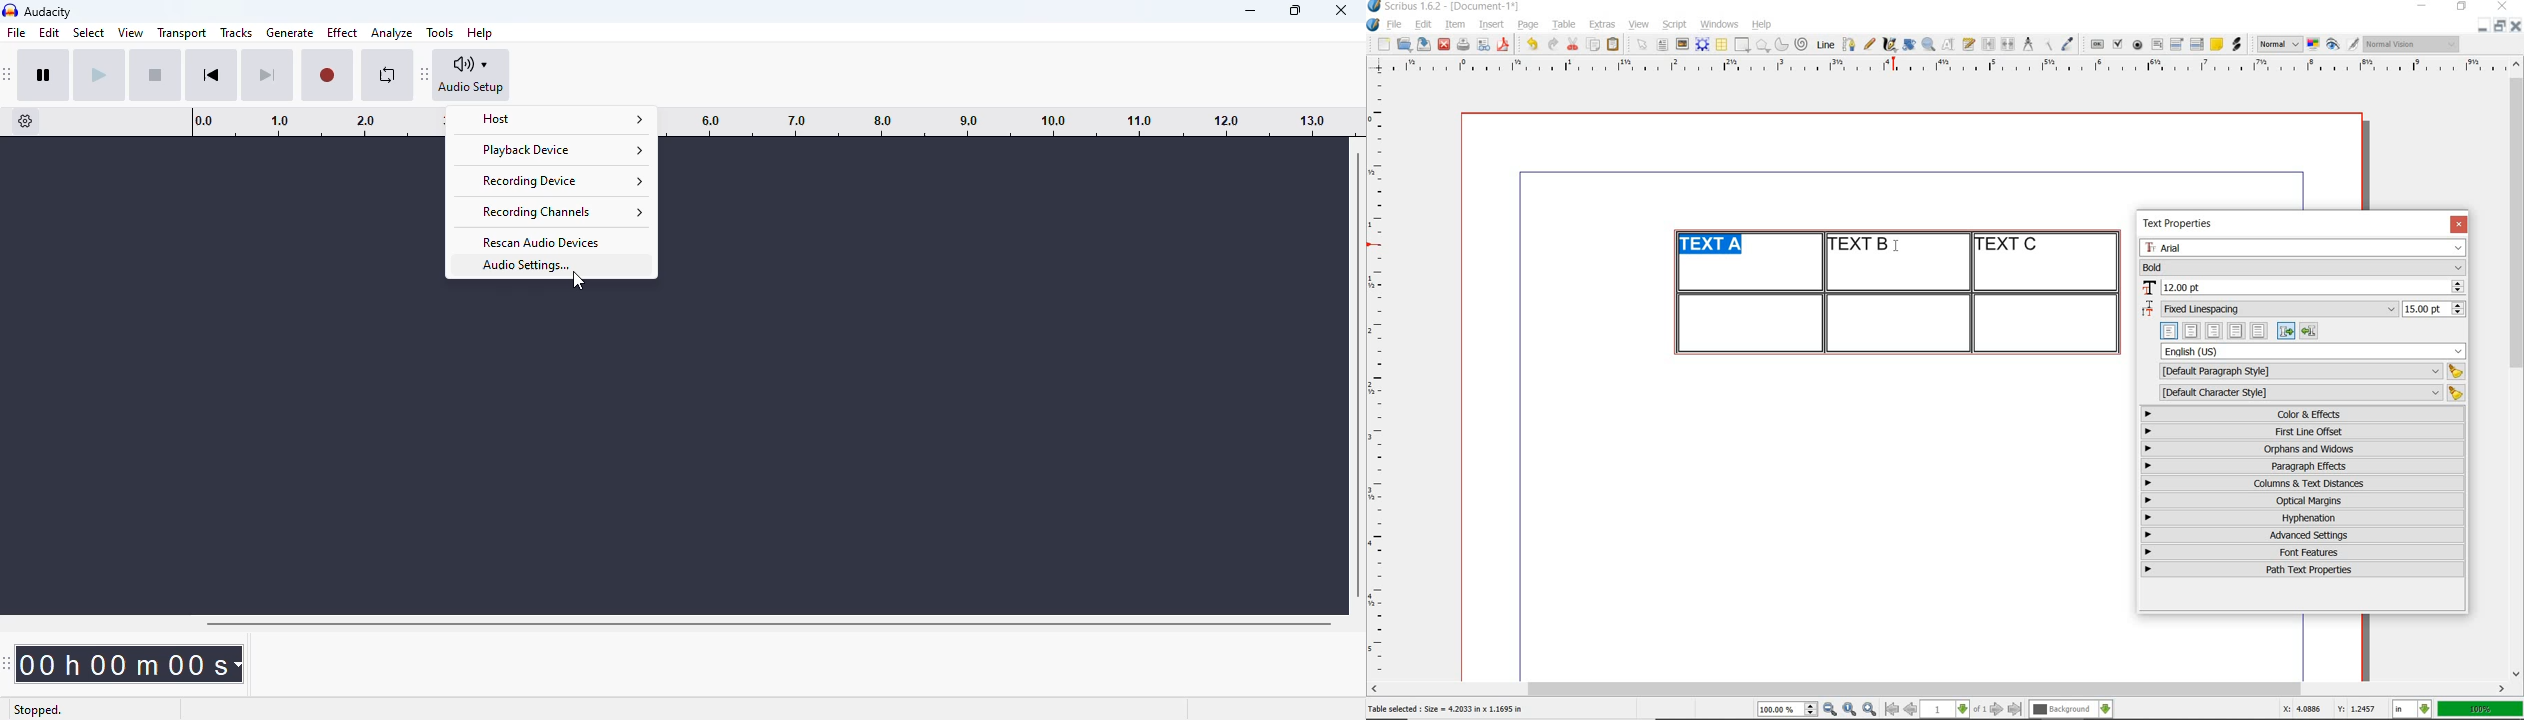 Image resolution: width=2548 pixels, height=728 pixels. Describe the element at coordinates (2304, 310) in the screenshot. I see `fixed linespacing` at that location.